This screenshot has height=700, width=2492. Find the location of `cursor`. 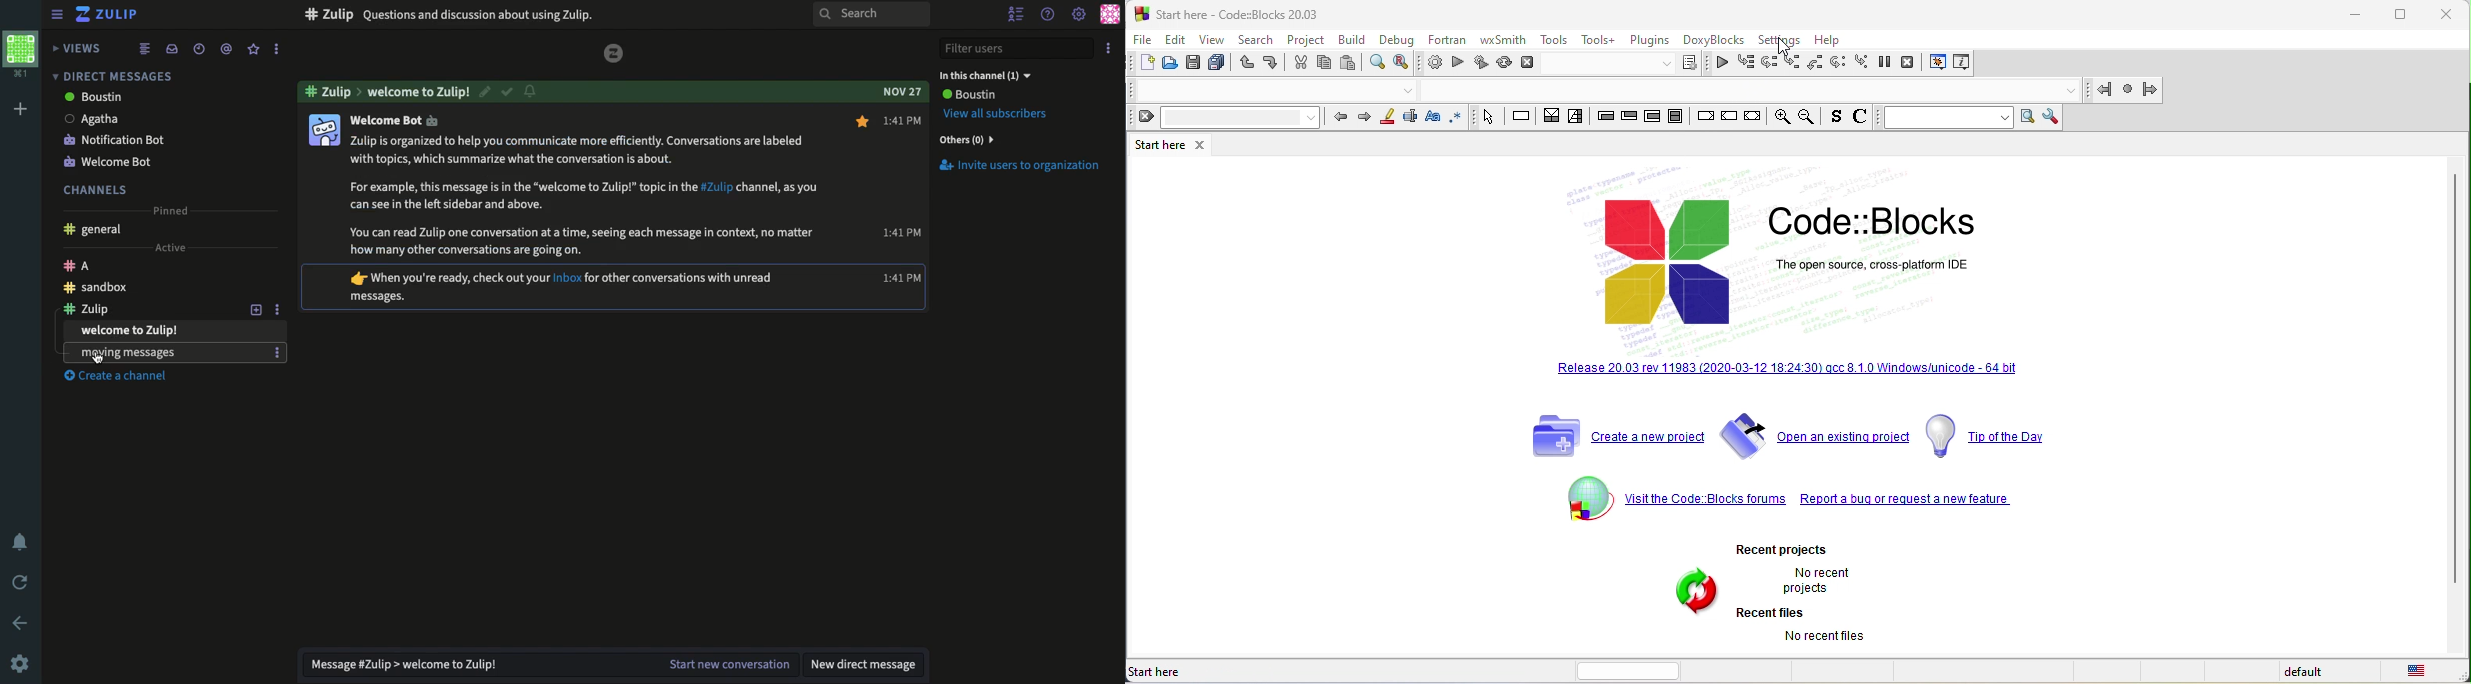

cursor is located at coordinates (1793, 51).